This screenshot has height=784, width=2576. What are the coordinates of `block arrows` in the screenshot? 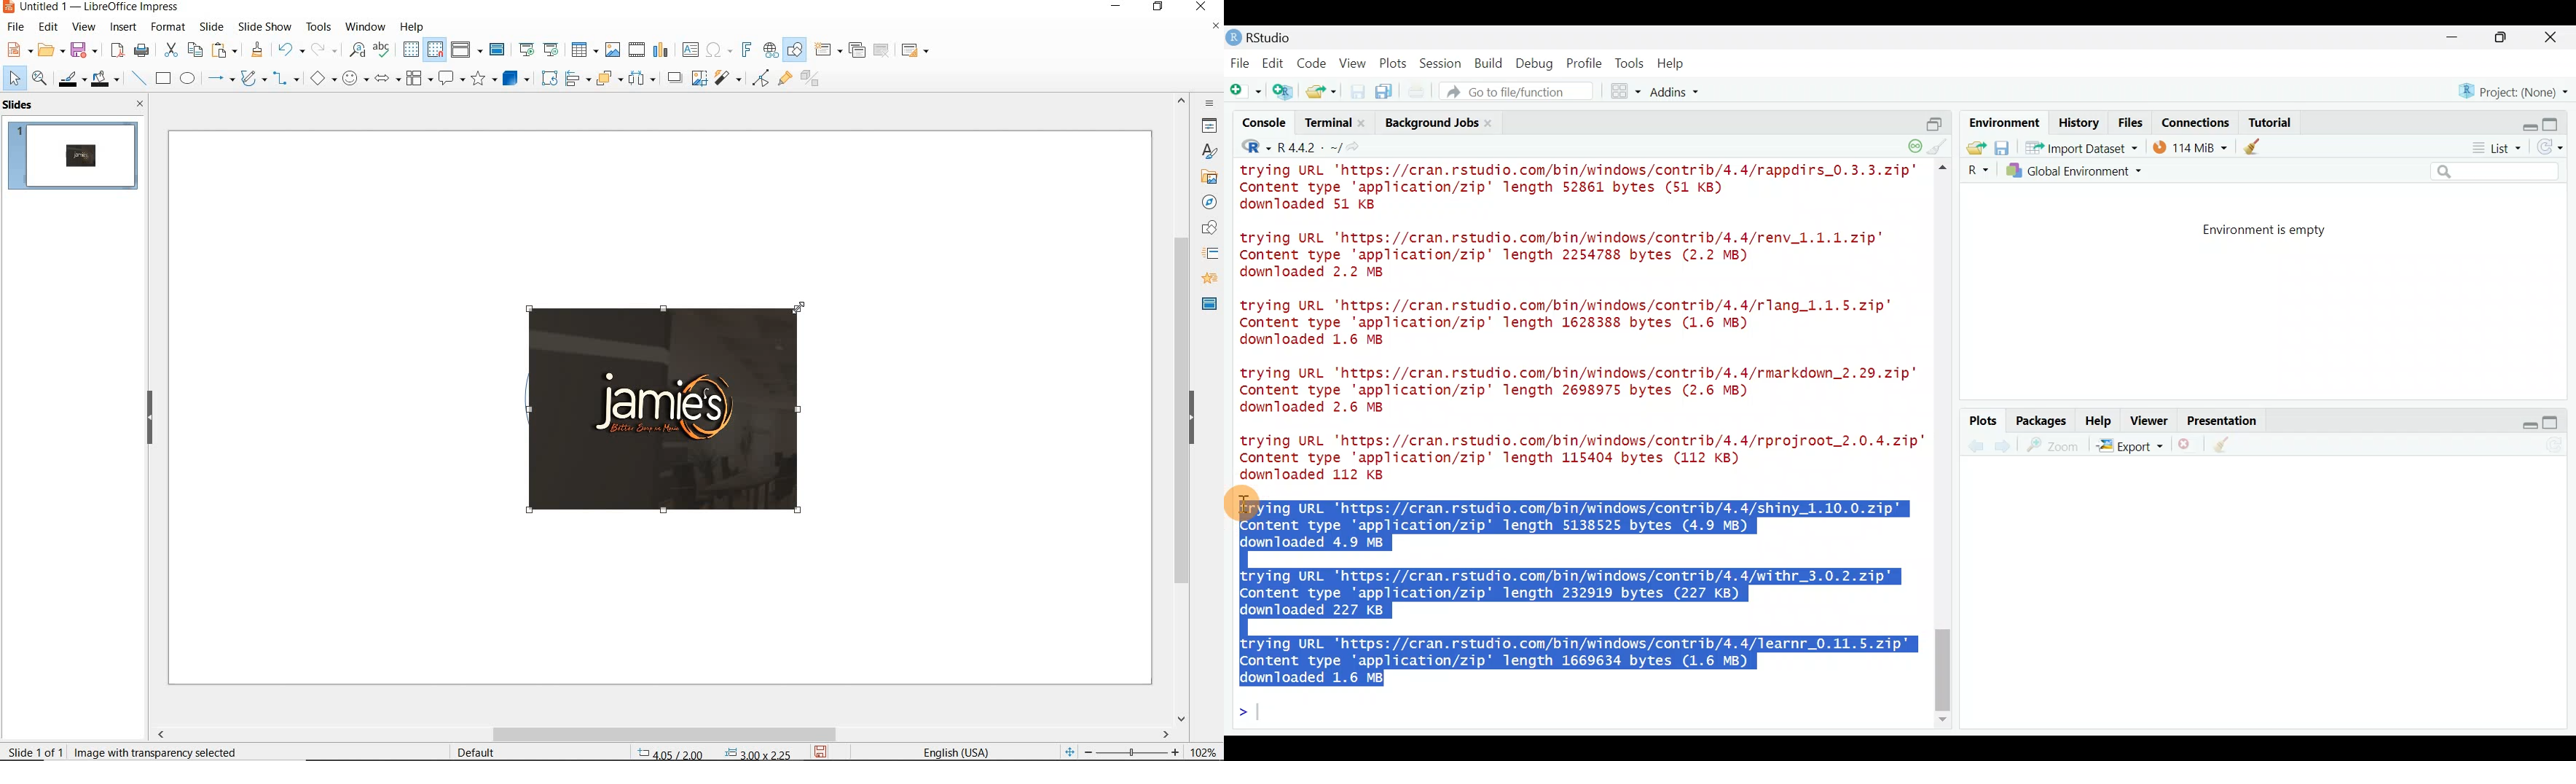 It's located at (385, 79).